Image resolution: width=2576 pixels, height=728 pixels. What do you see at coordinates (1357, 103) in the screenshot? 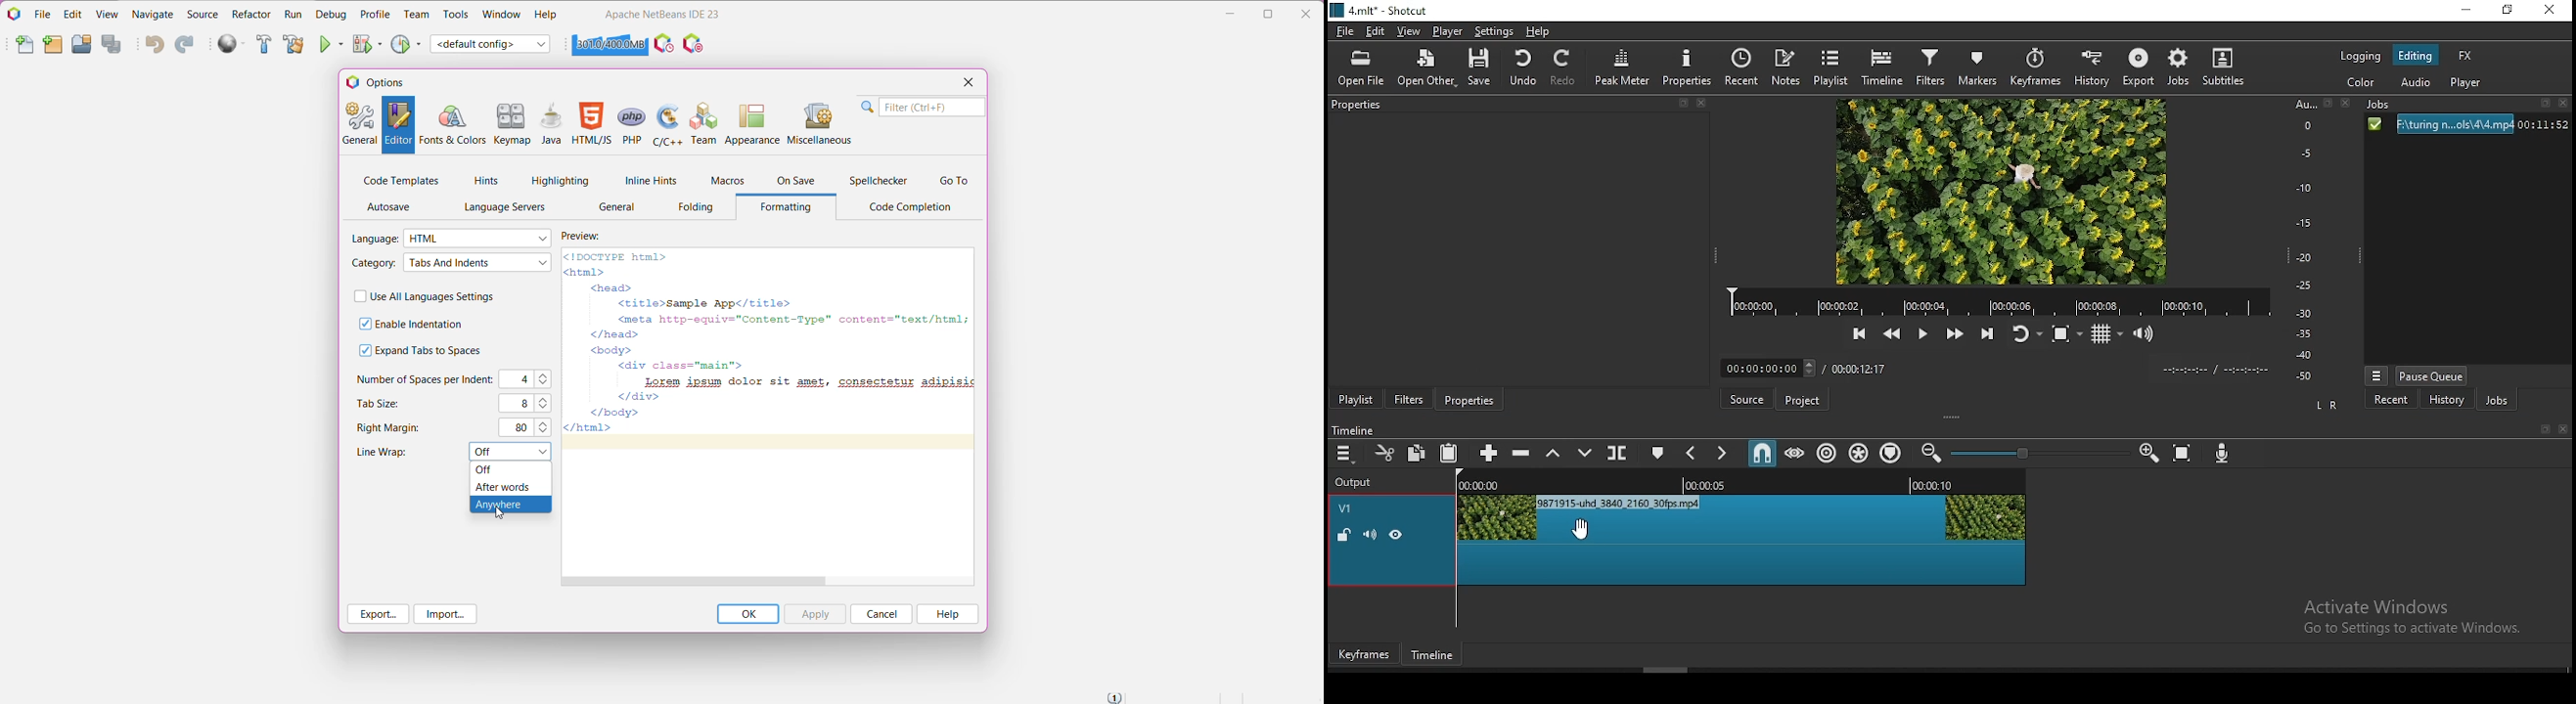
I see `properties` at bounding box center [1357, 103].